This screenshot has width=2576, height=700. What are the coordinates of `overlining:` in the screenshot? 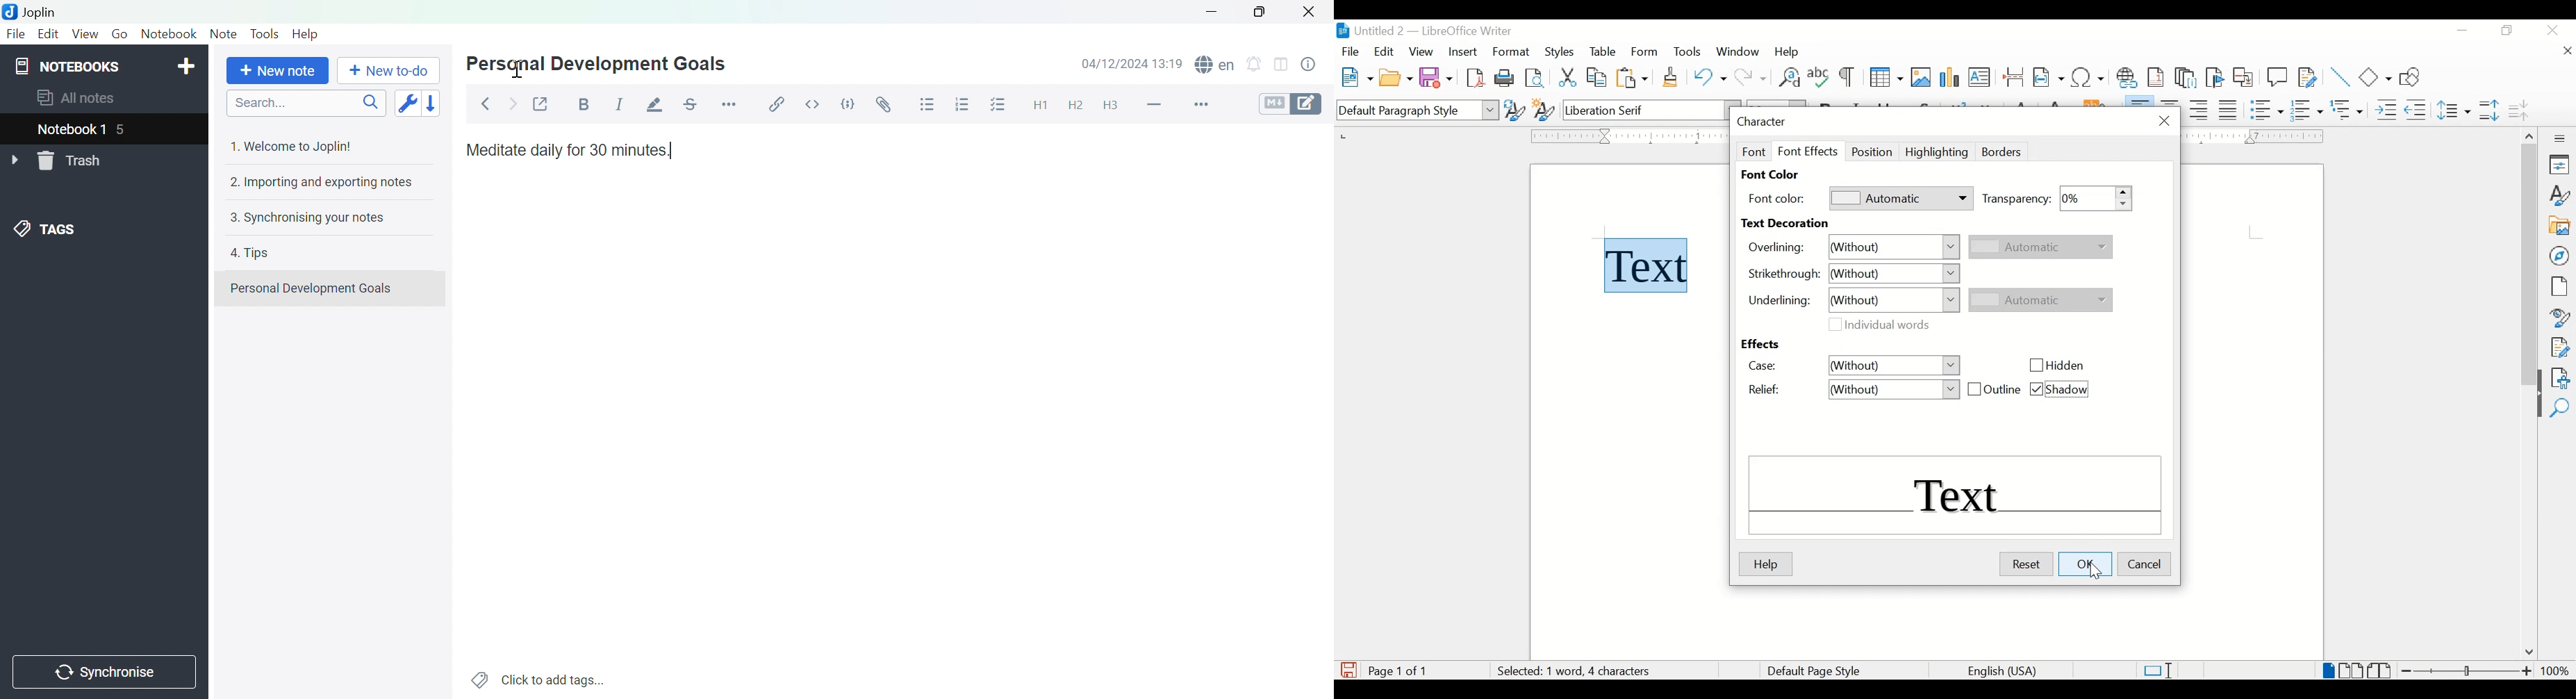 It's located at (1778, 249).